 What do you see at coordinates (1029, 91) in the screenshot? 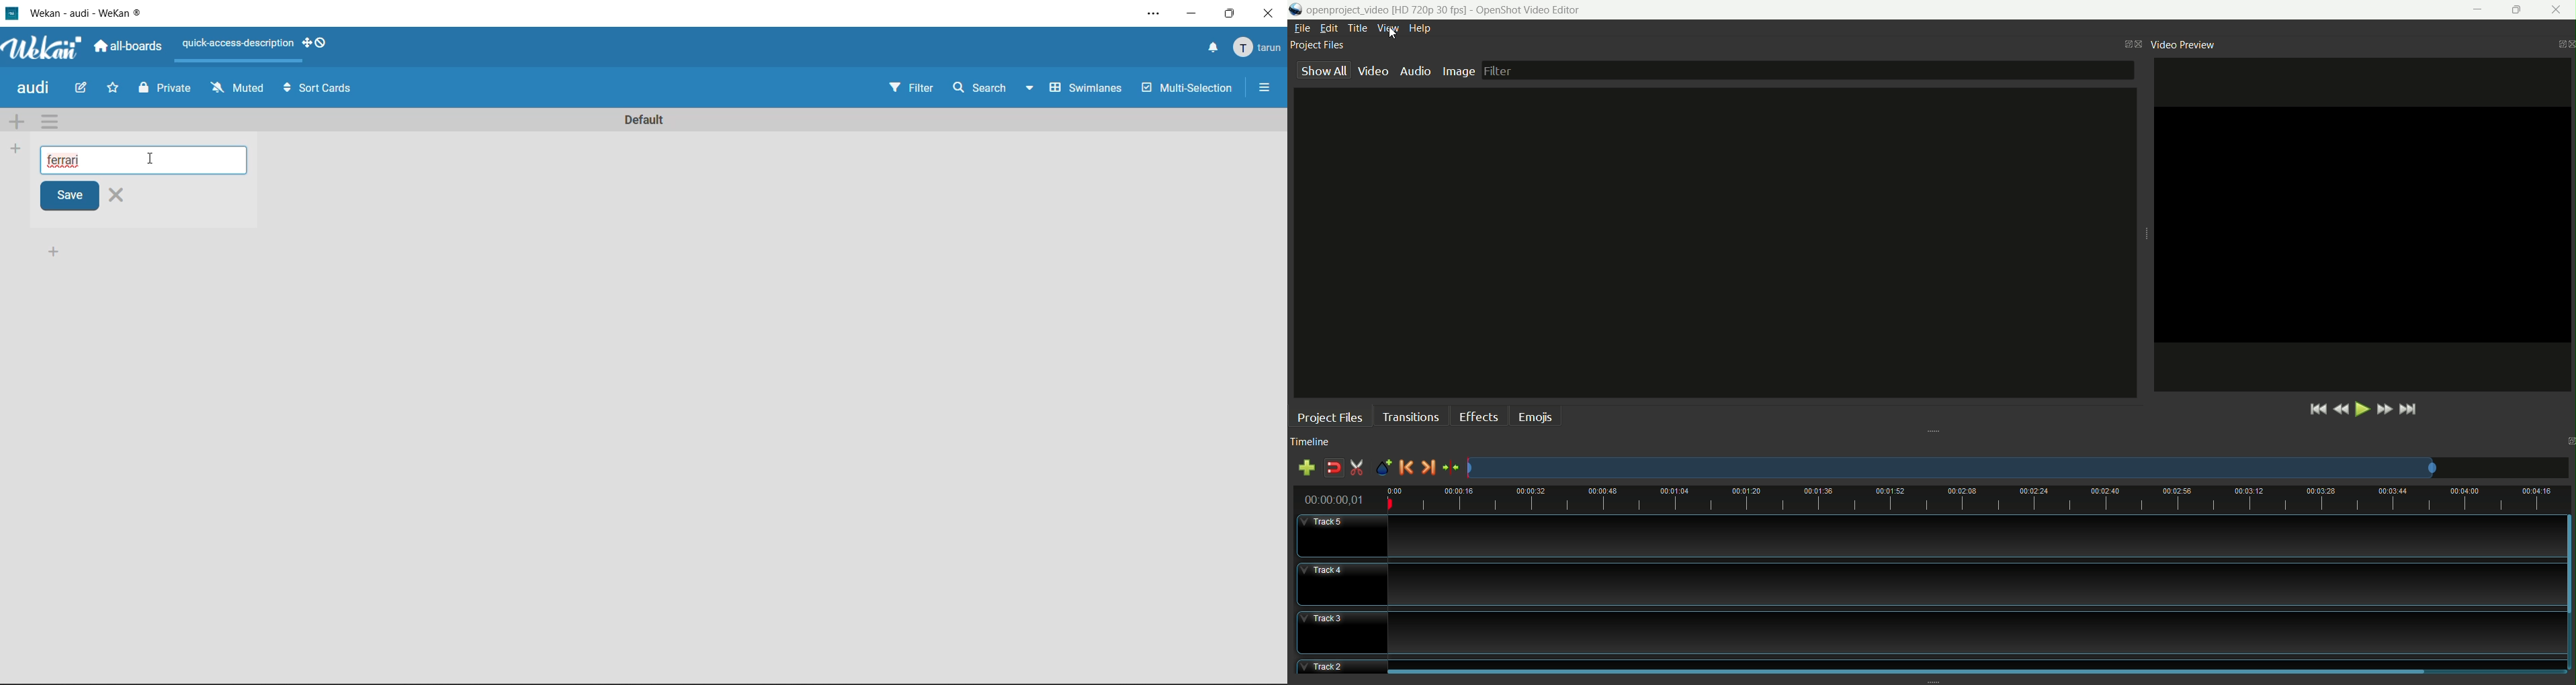
I see `Down-arrow` at bounding box center [1029, 91].